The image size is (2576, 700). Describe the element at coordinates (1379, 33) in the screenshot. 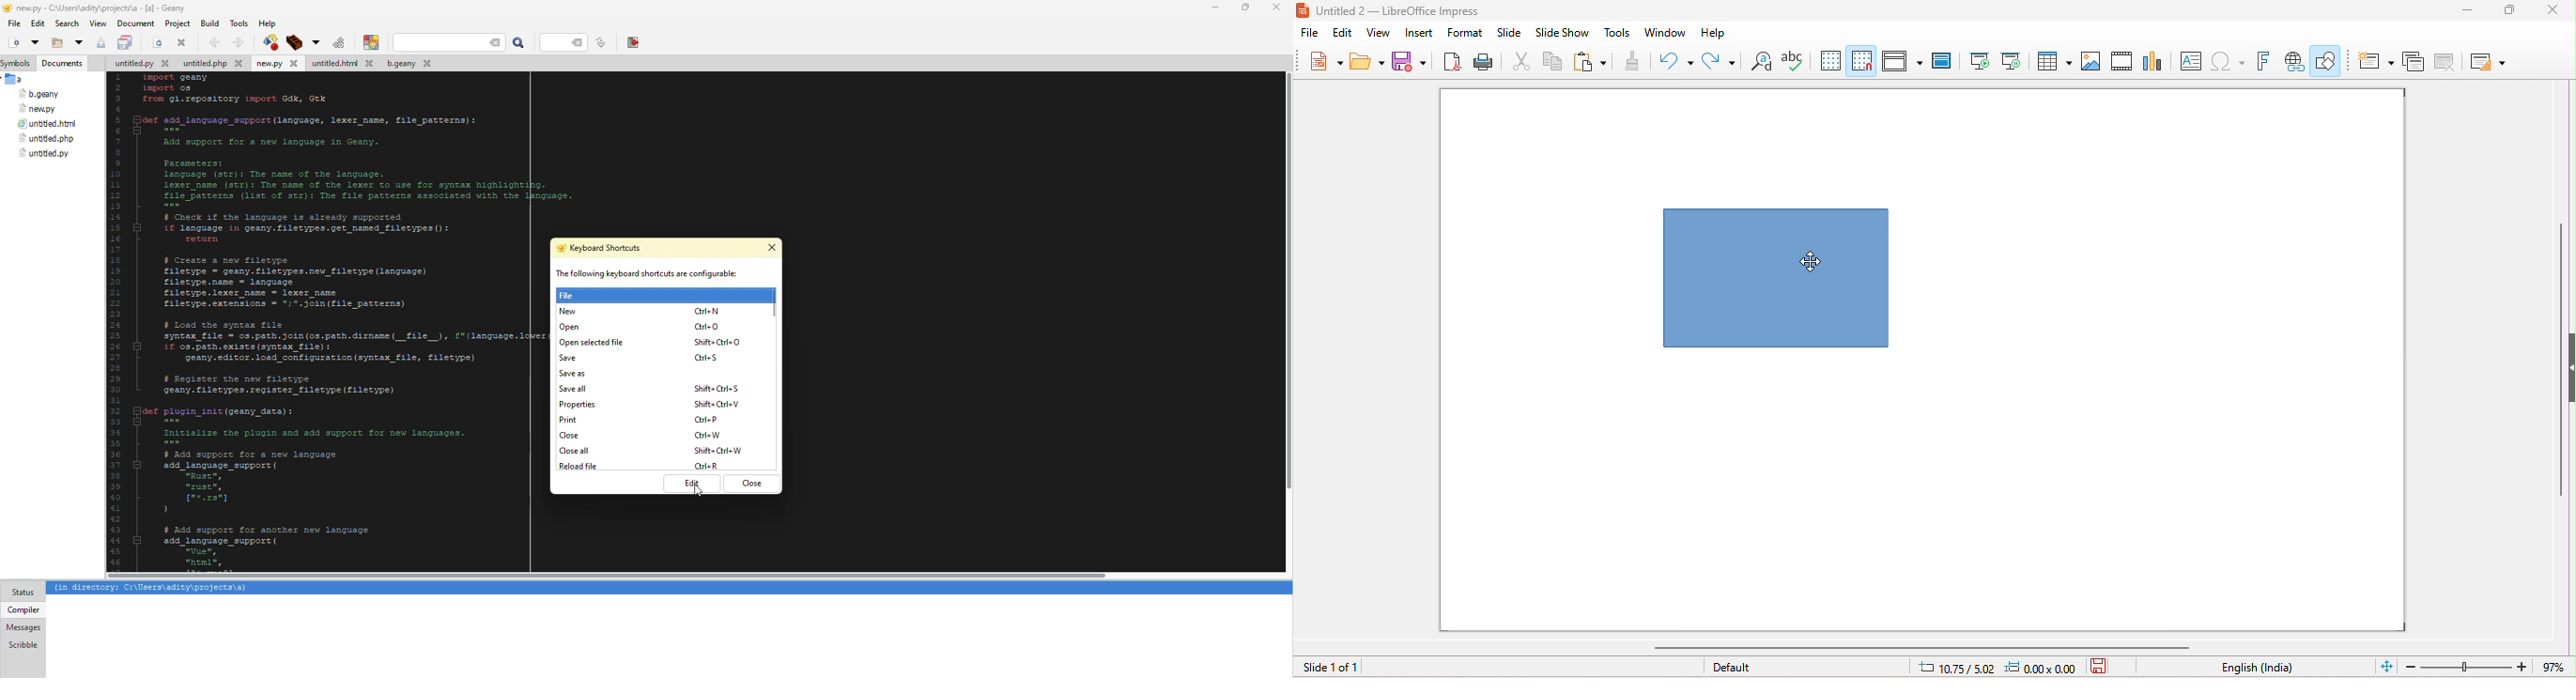

I see `view` at that location.